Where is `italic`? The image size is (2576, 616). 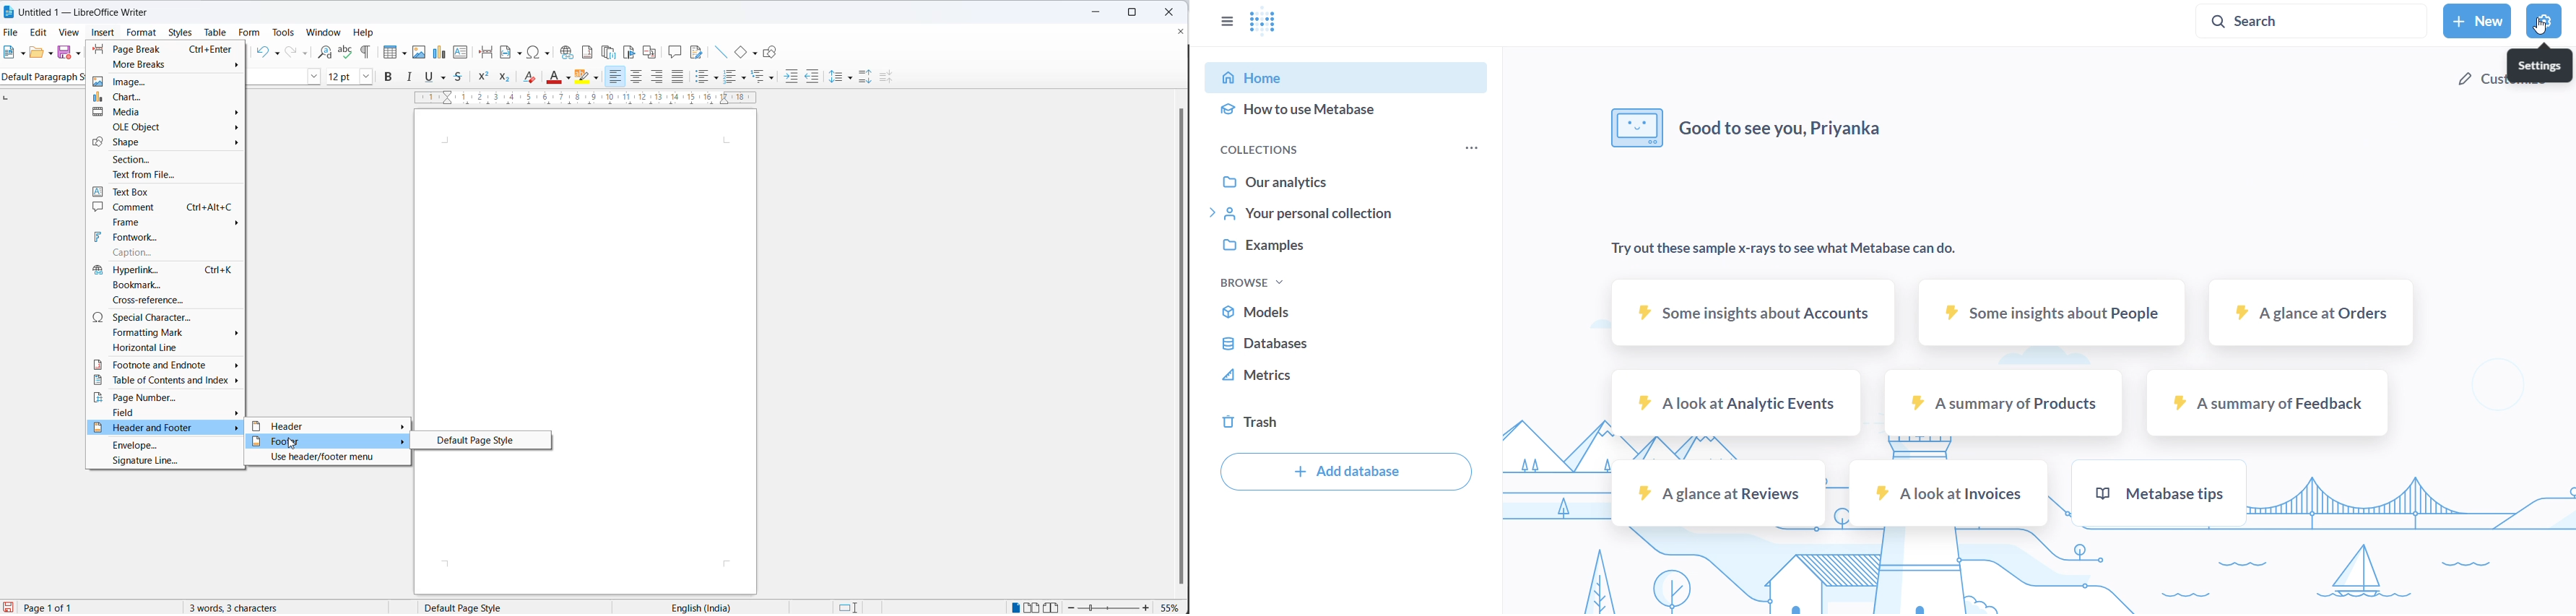
italic is located at coordinates (410, 78).